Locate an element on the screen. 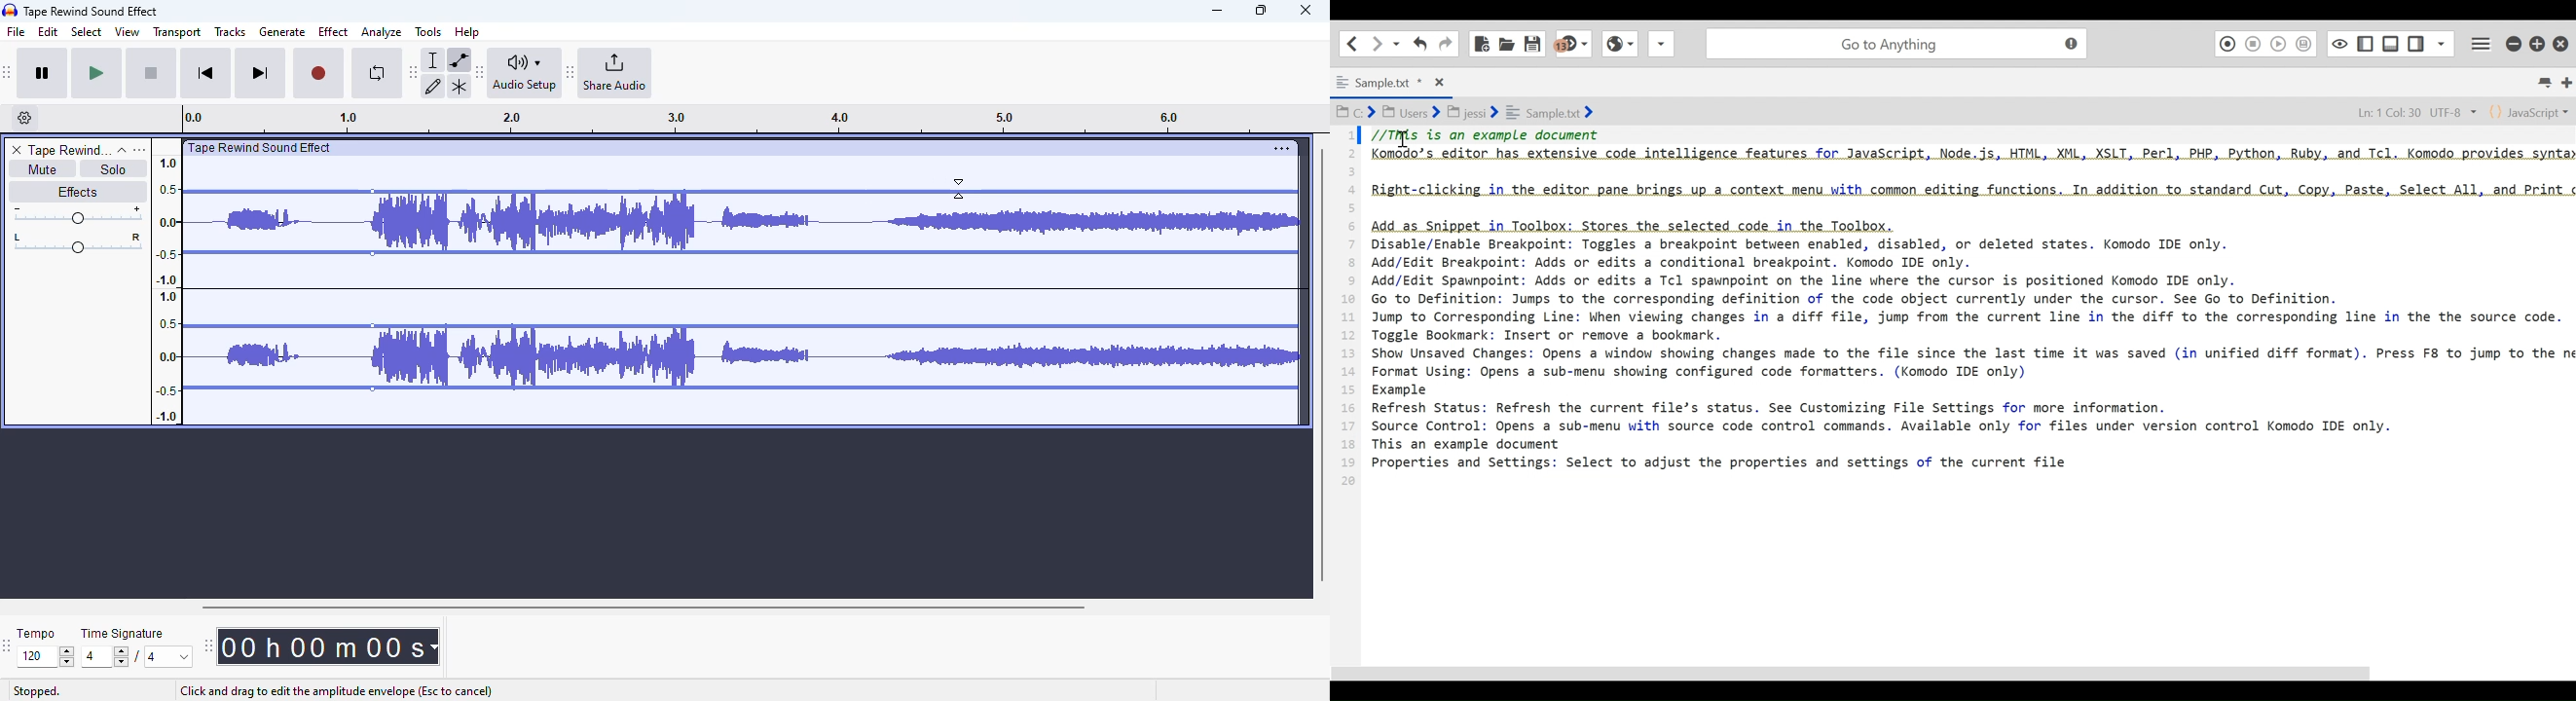  Move audacity time toolbar is located at coordinates (207, 646).